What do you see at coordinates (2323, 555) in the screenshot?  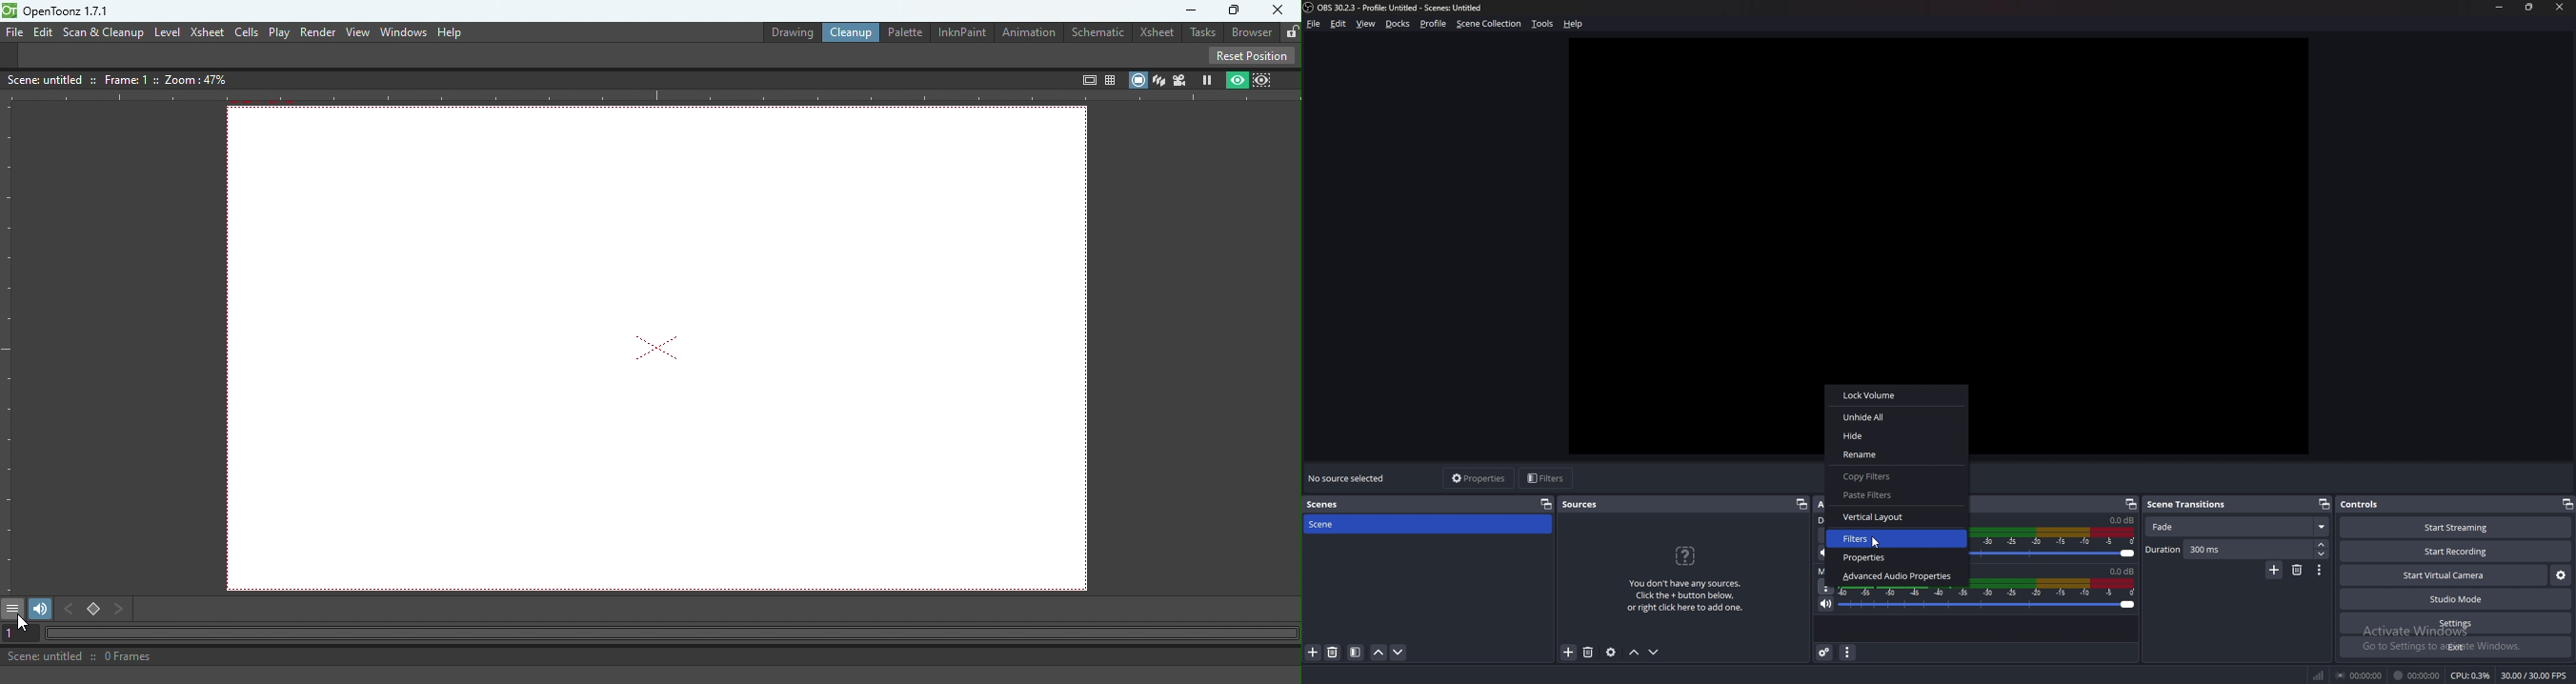 I see `decrease duration` at bounding box center [2323, 555].